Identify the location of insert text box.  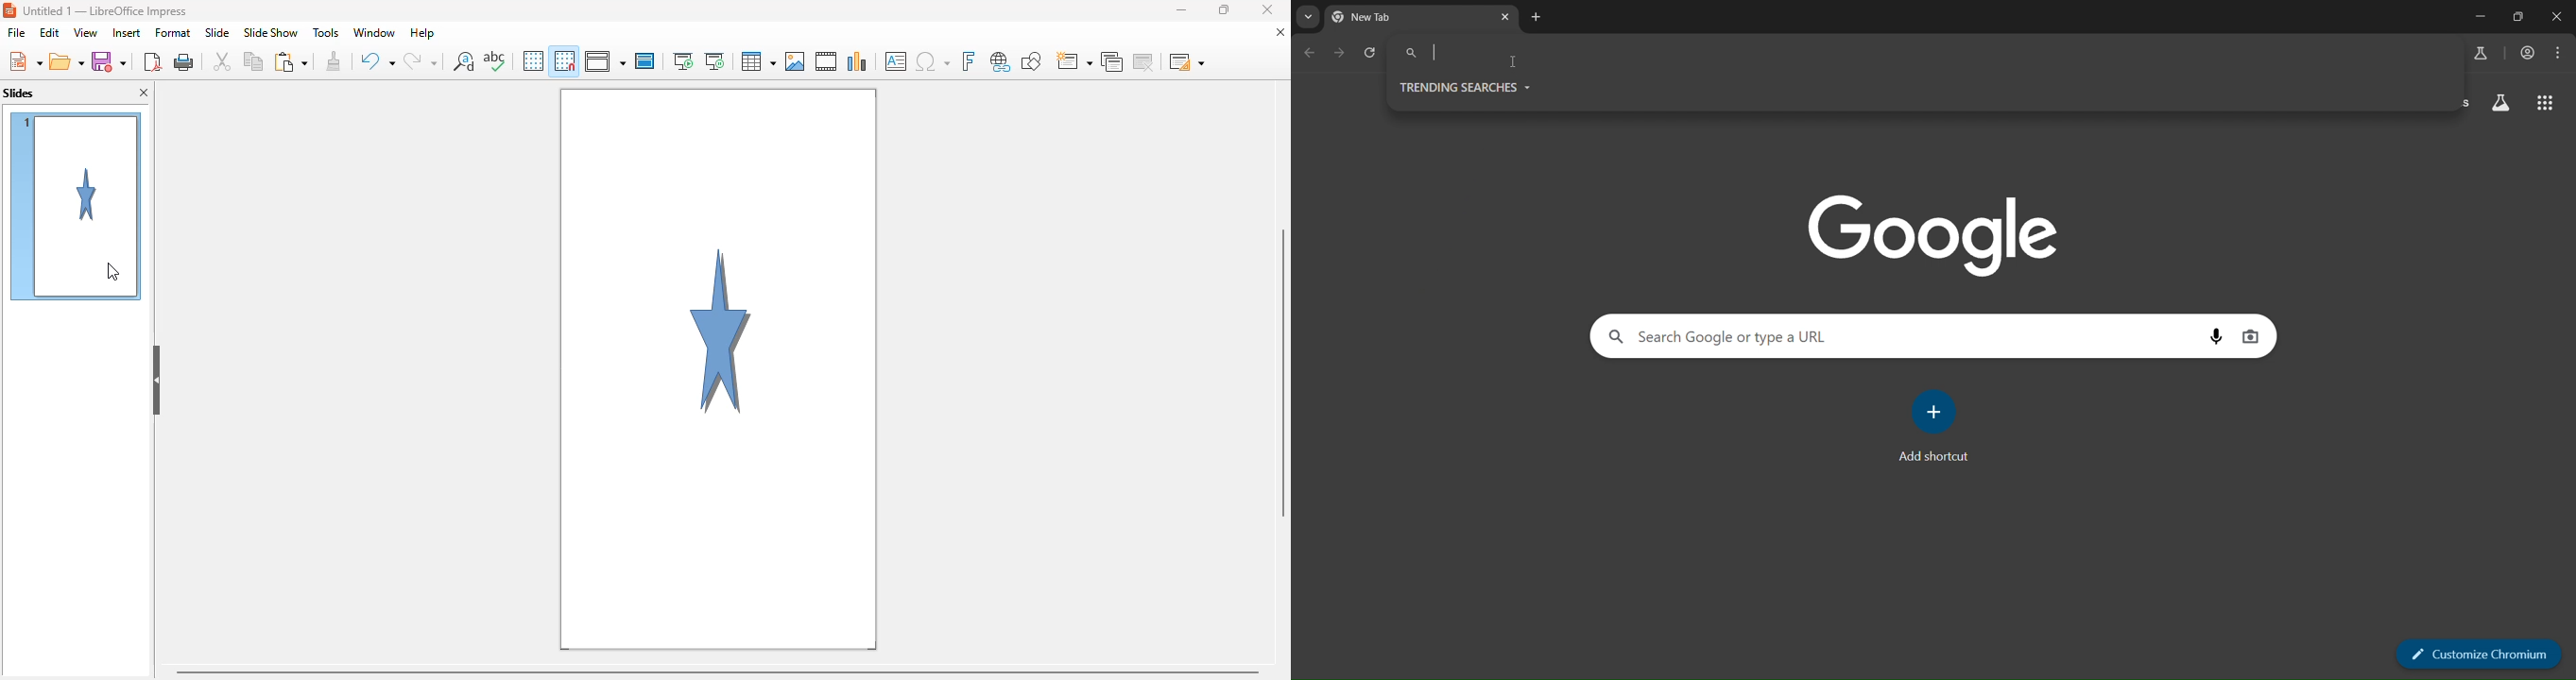
(896, 61).